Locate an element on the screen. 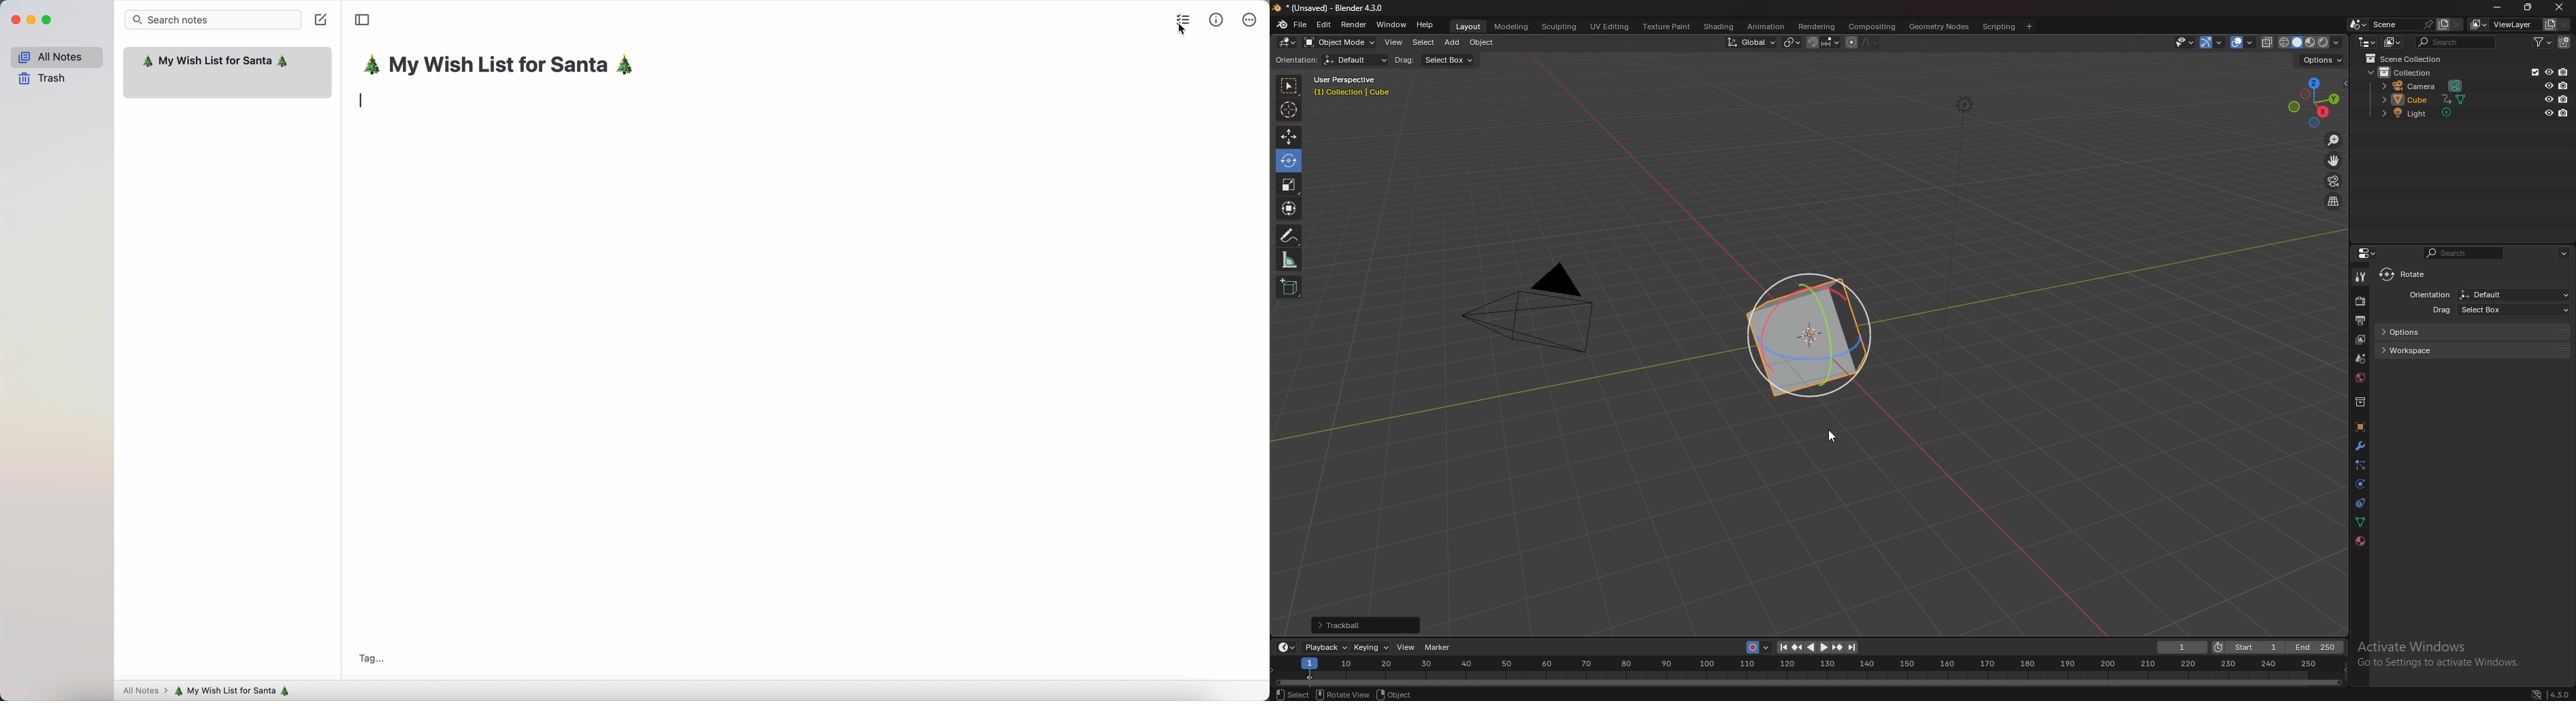  play animation is located at coordinates (1817, 647).